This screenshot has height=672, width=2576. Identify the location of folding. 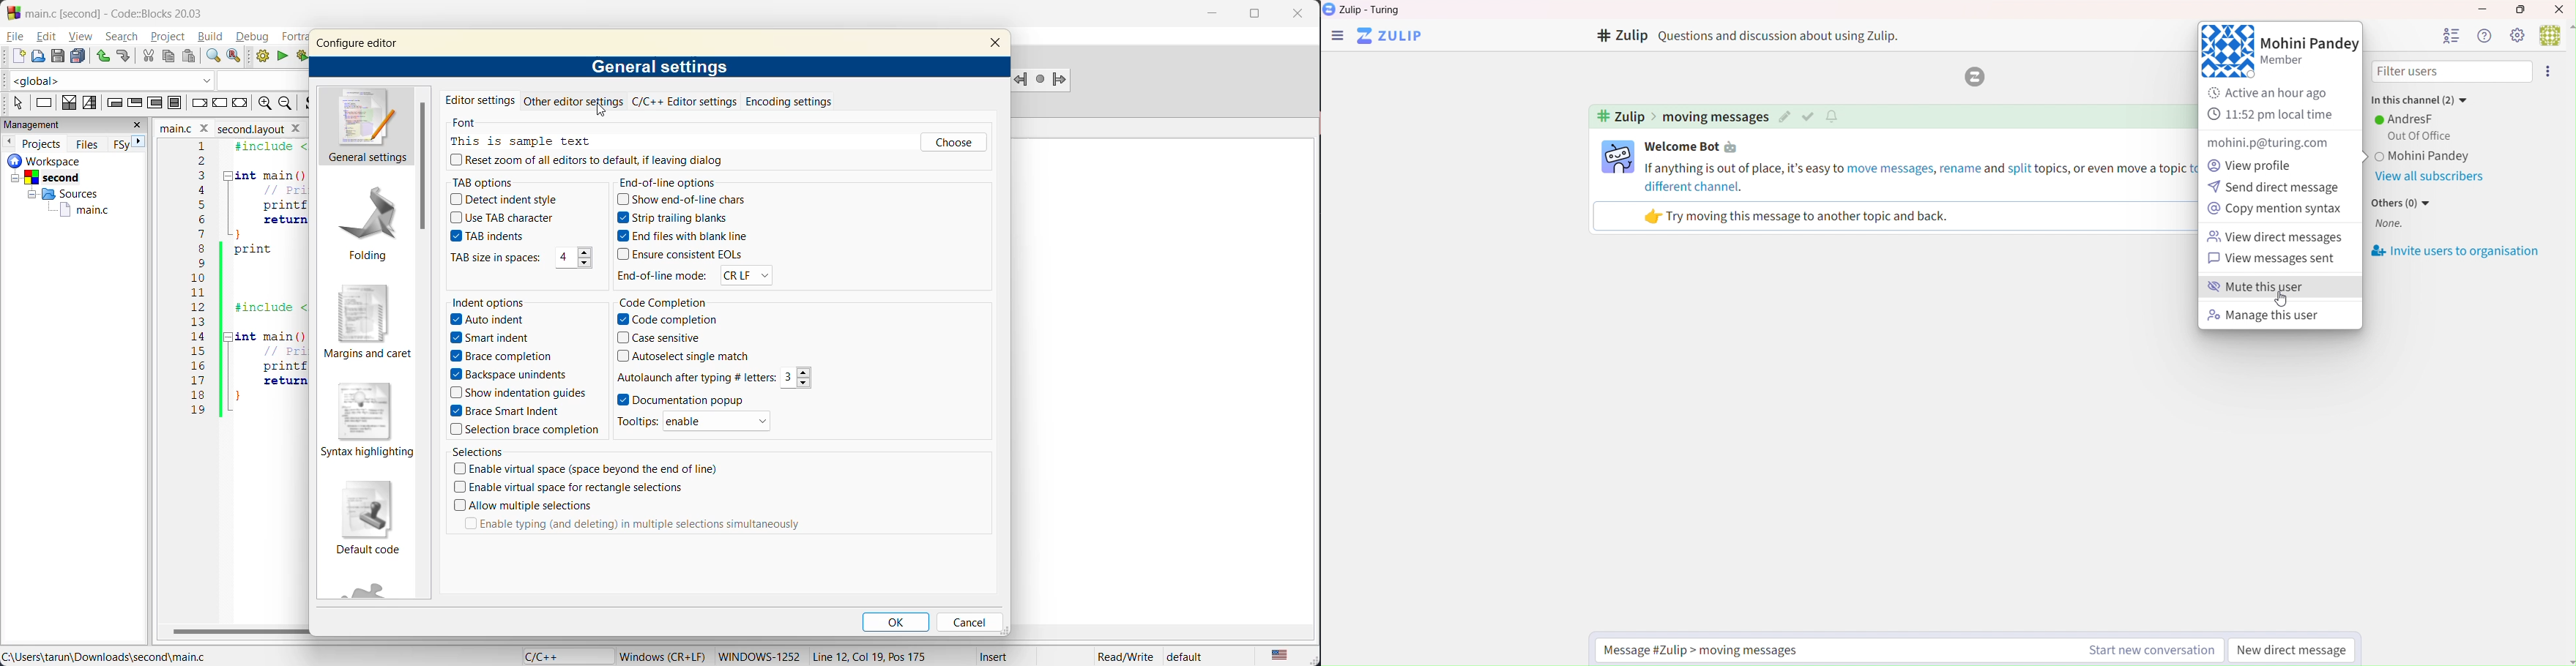
(368, 220).